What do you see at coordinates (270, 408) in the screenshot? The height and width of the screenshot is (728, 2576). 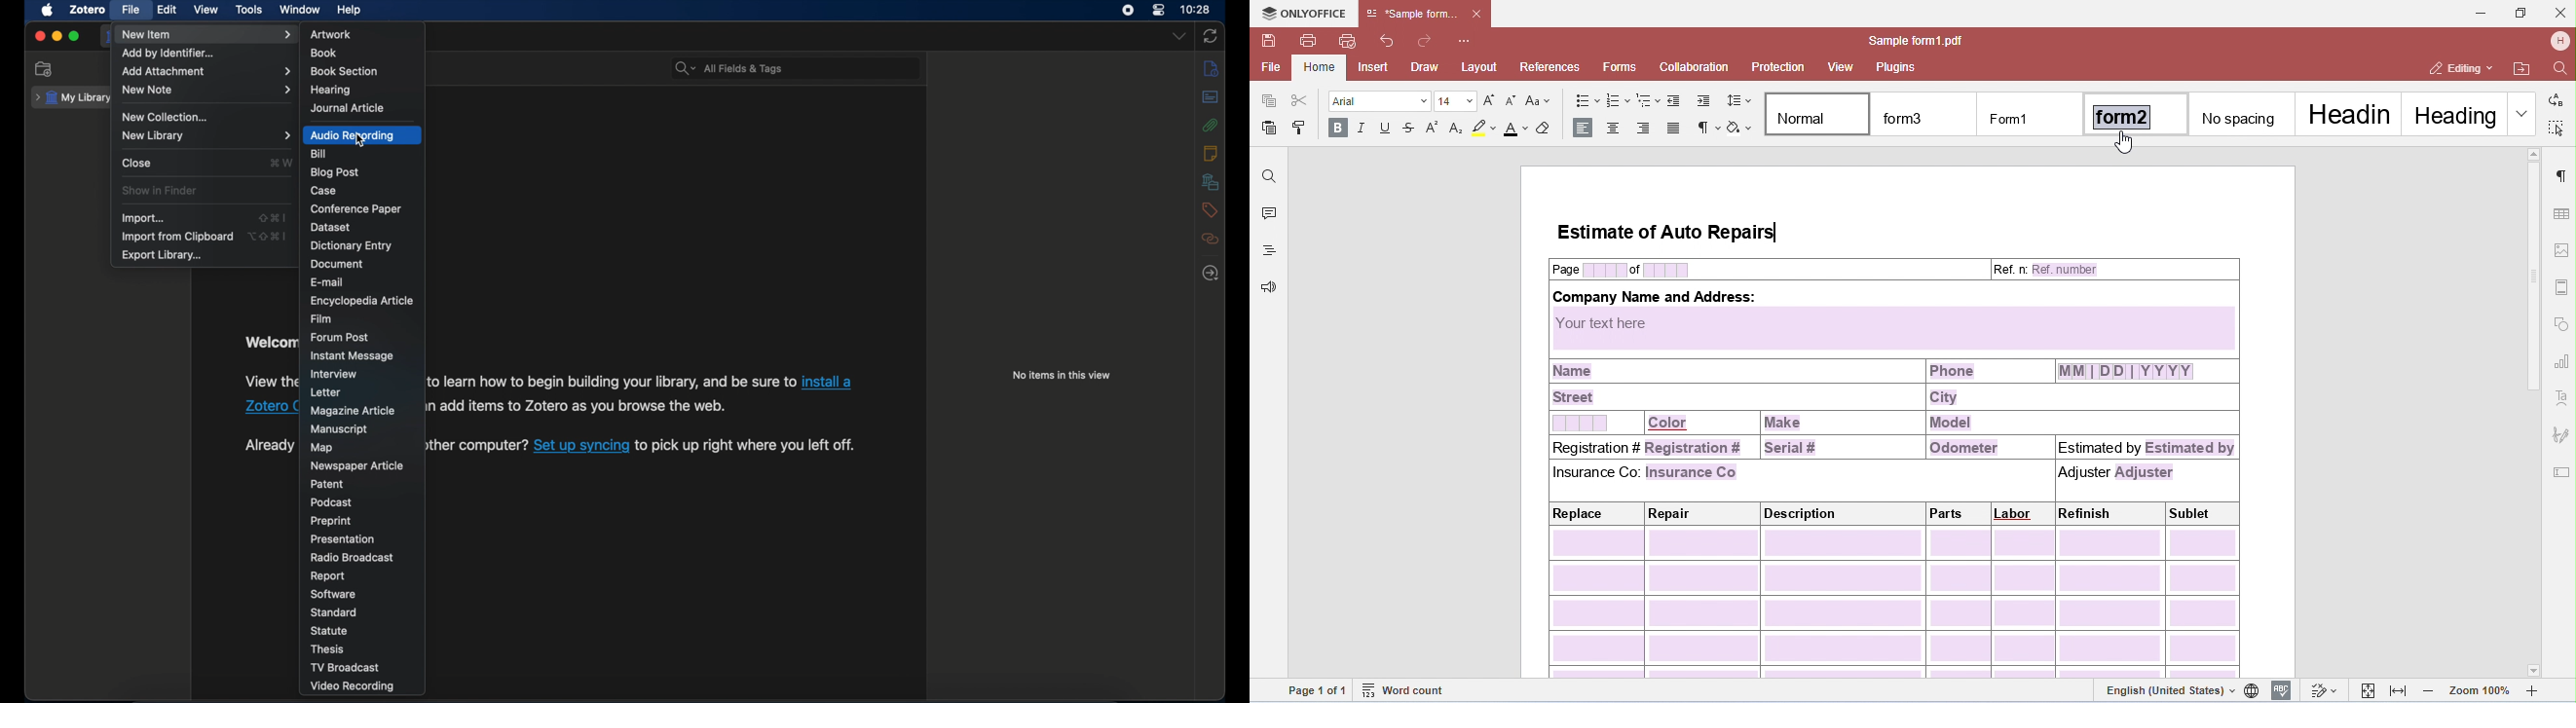 I see `` at bounding box center [270, 408].